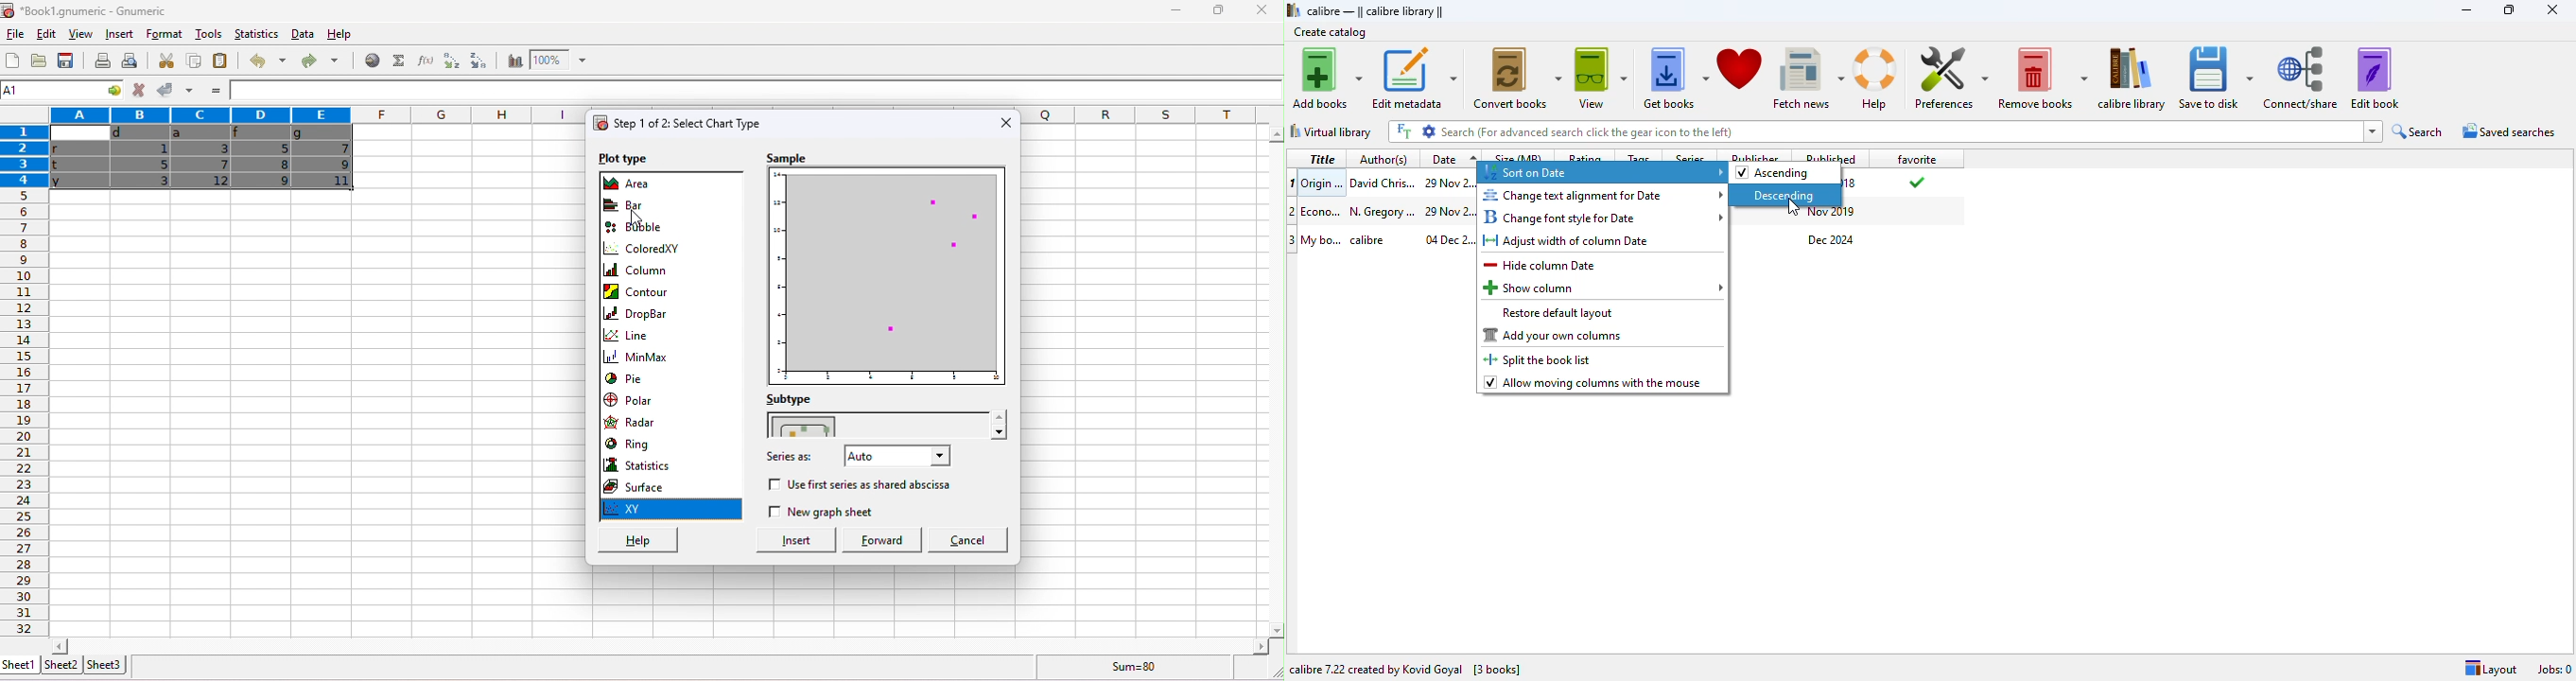  Describe the element at coordinates (1916, 158) in the screenshot. I see `favorite` at that location.